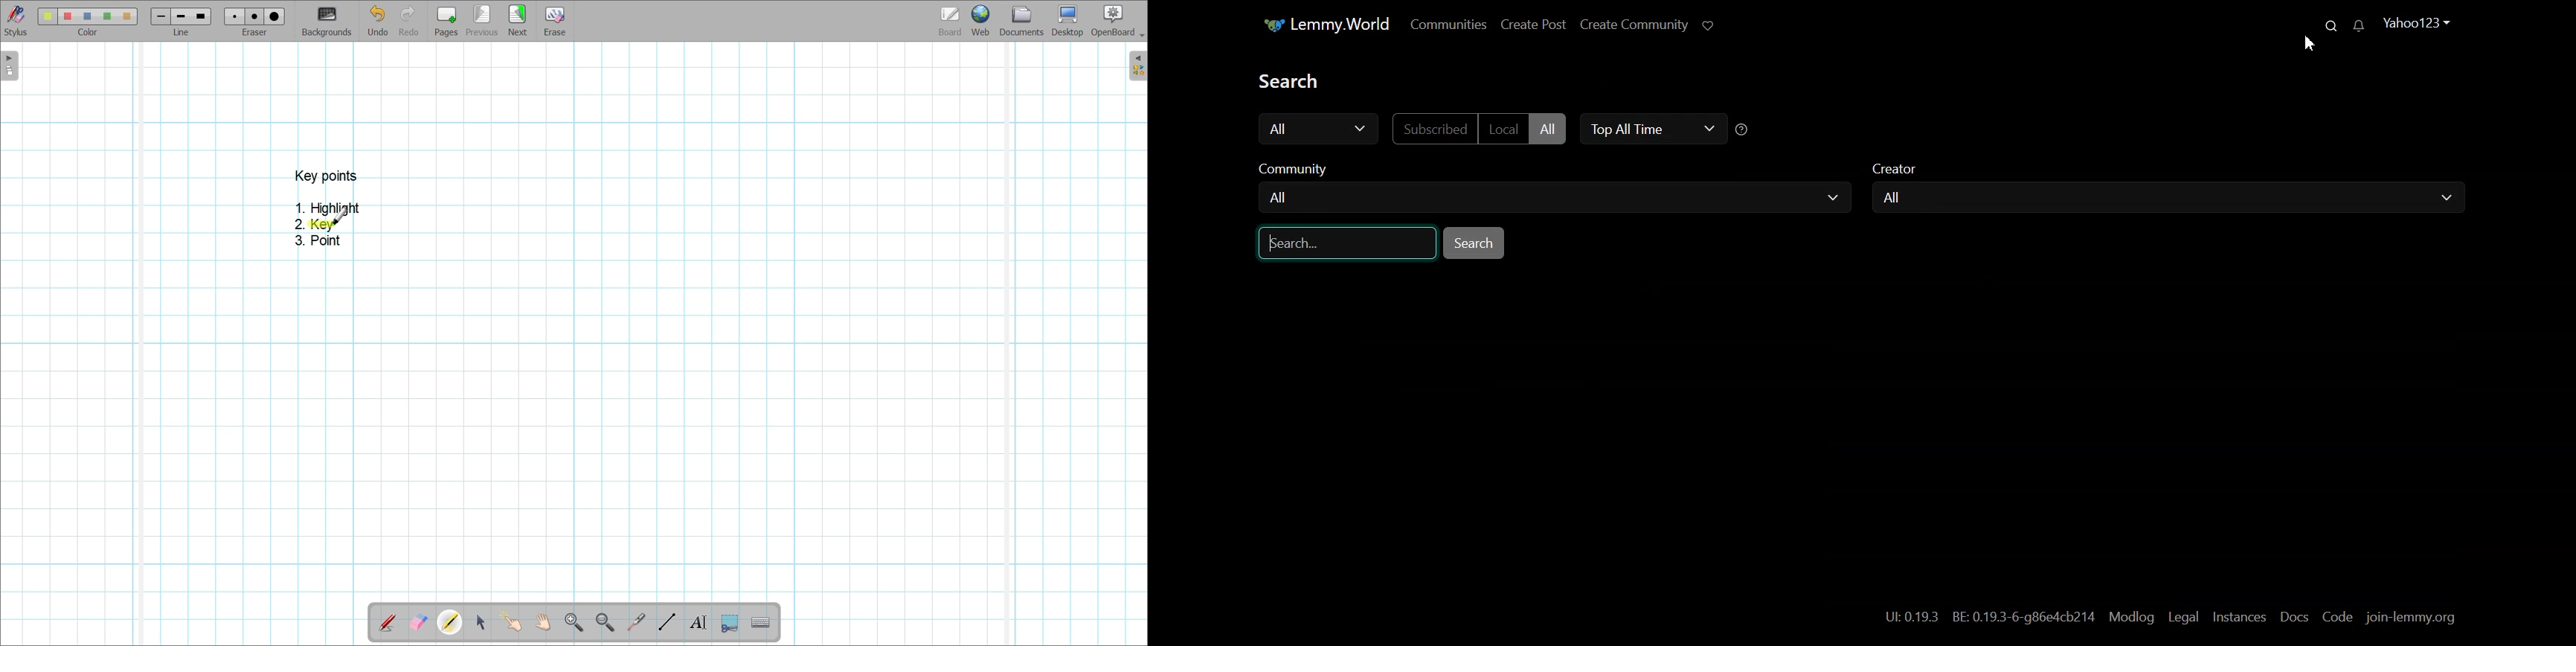 This screenshot has width=2576, height=672. What do you see at coordinates (1985, 615) in the screenshot?
I see `Hyperlink` at bounding box center [1985, 615].